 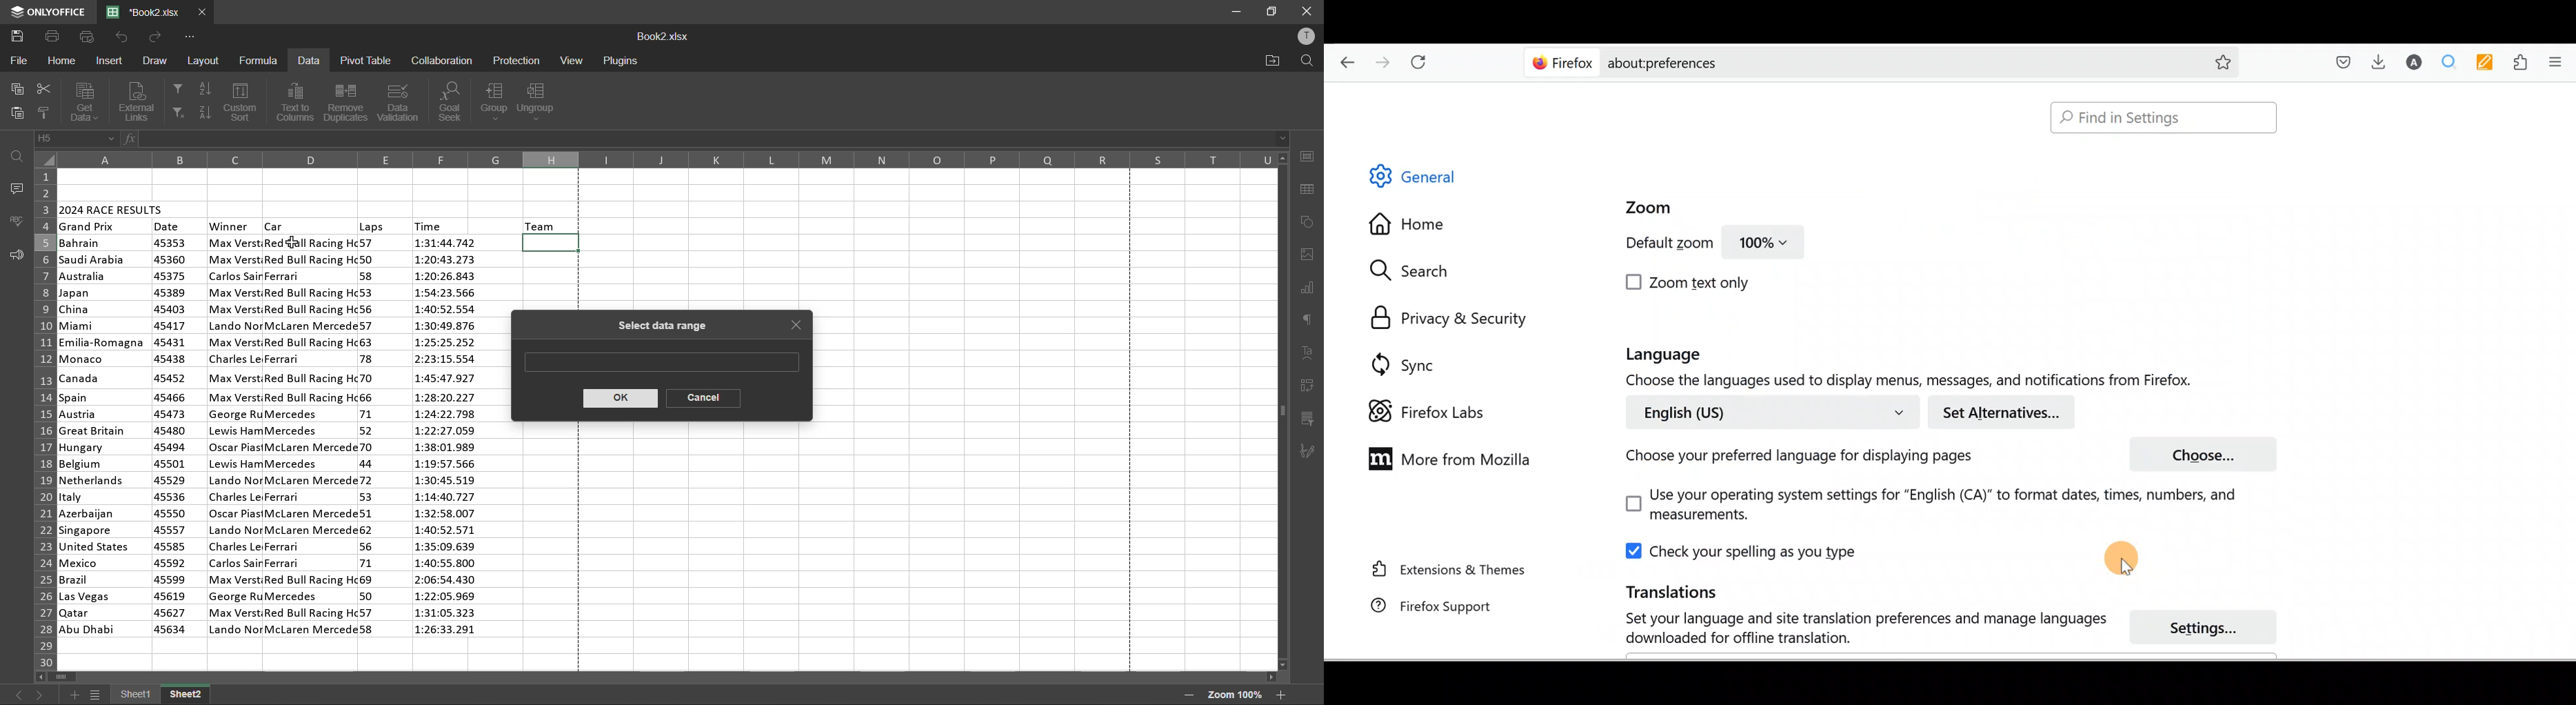 What do you see at coordinates (19, 112) in the screenshot?
I see `paste` at bounding box center [19, 112].